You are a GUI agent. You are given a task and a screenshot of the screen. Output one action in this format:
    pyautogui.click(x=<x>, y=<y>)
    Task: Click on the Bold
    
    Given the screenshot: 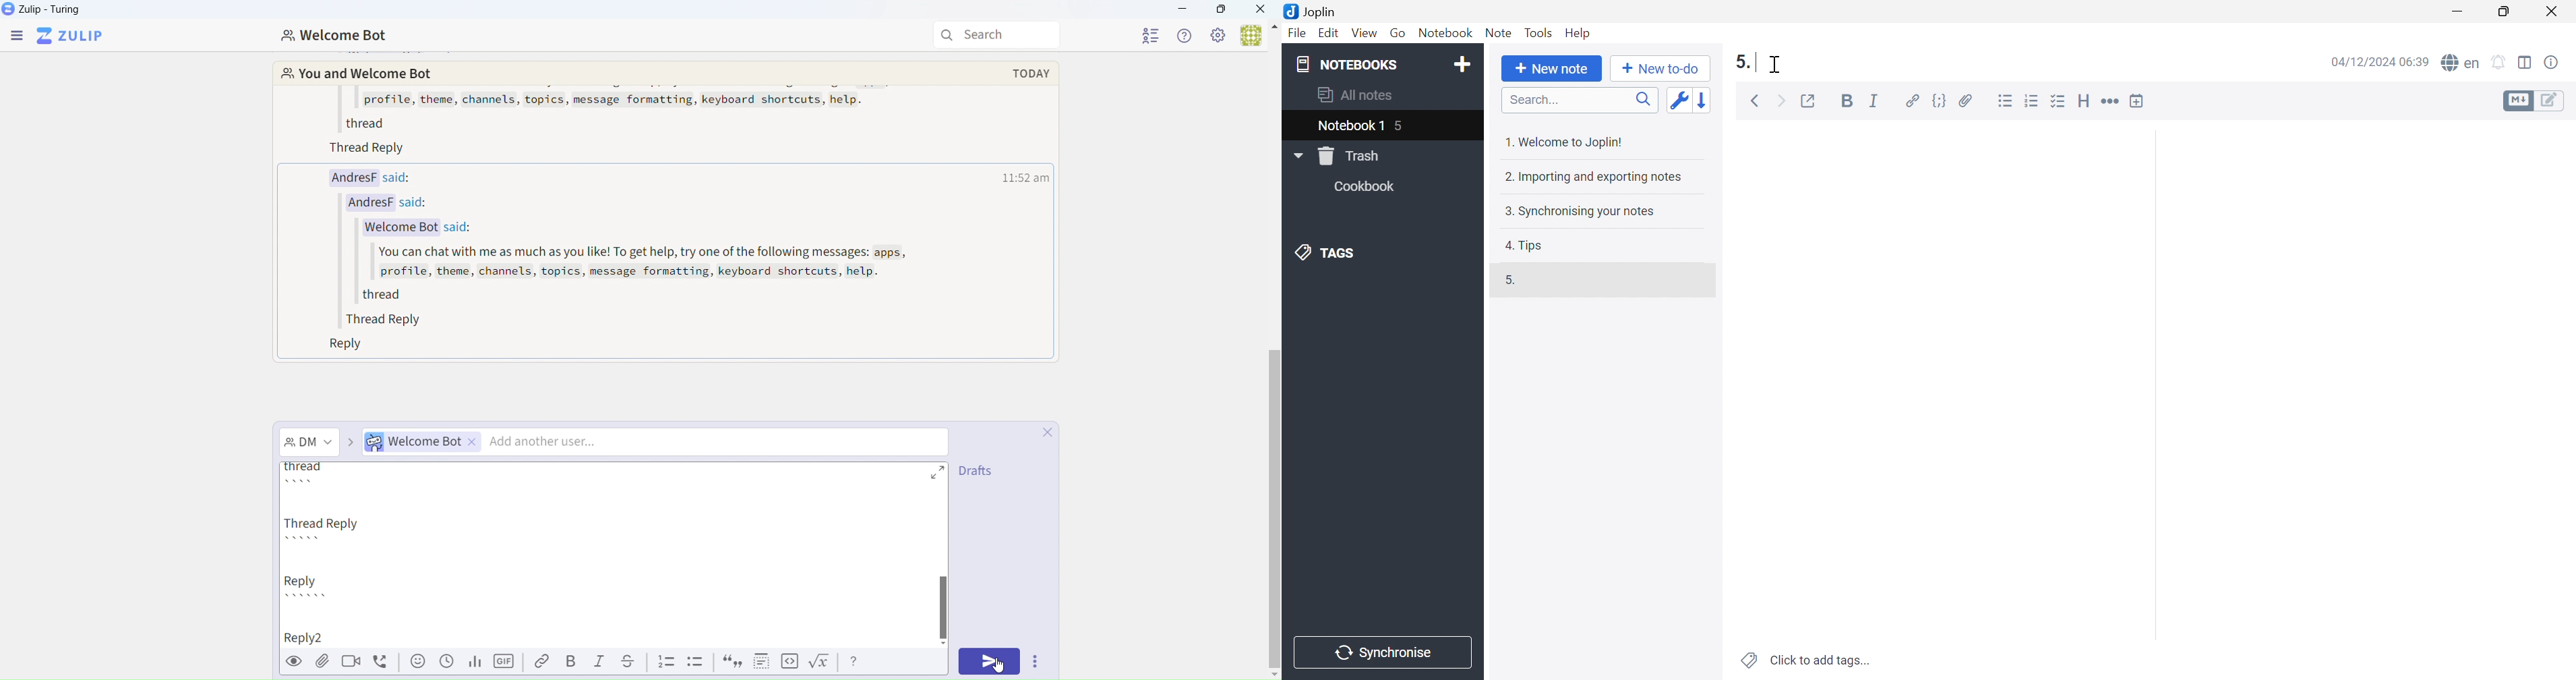 What is the action you would take?
    pyautogui.click(x=572, y=661)
    